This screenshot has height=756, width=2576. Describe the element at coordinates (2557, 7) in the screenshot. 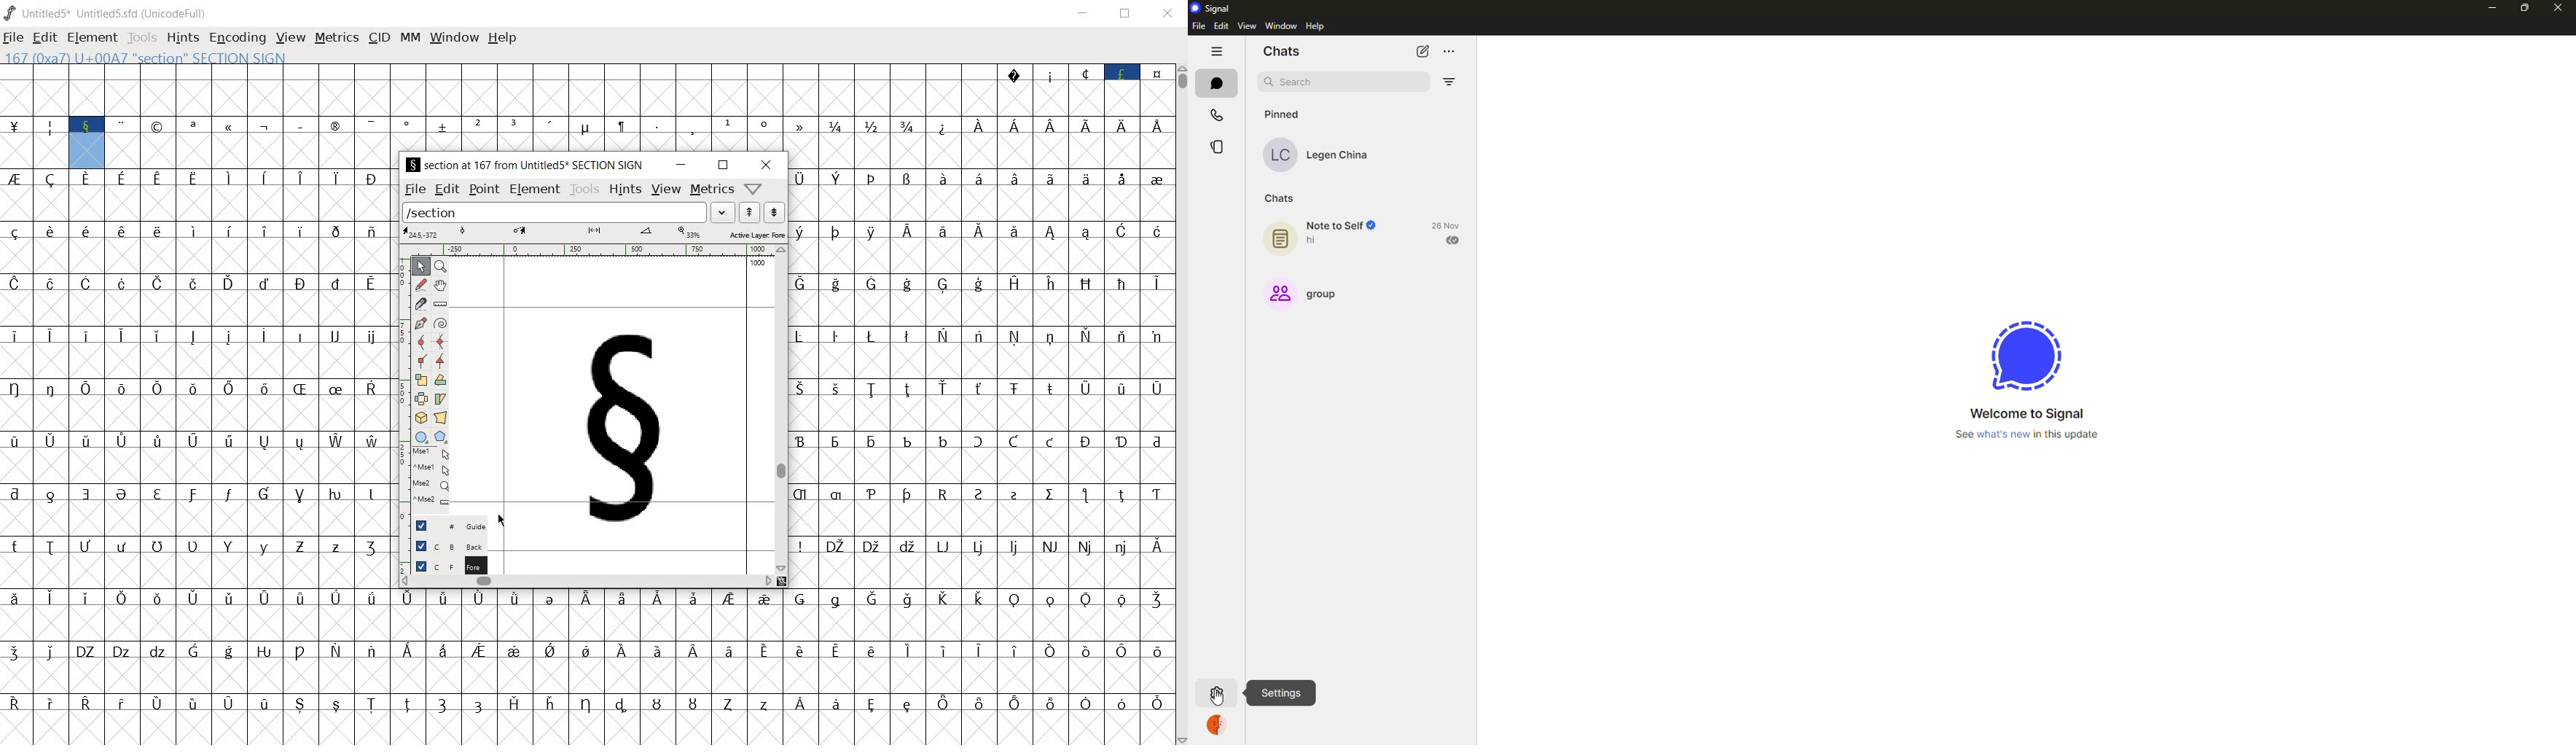

I see `close` at that location.